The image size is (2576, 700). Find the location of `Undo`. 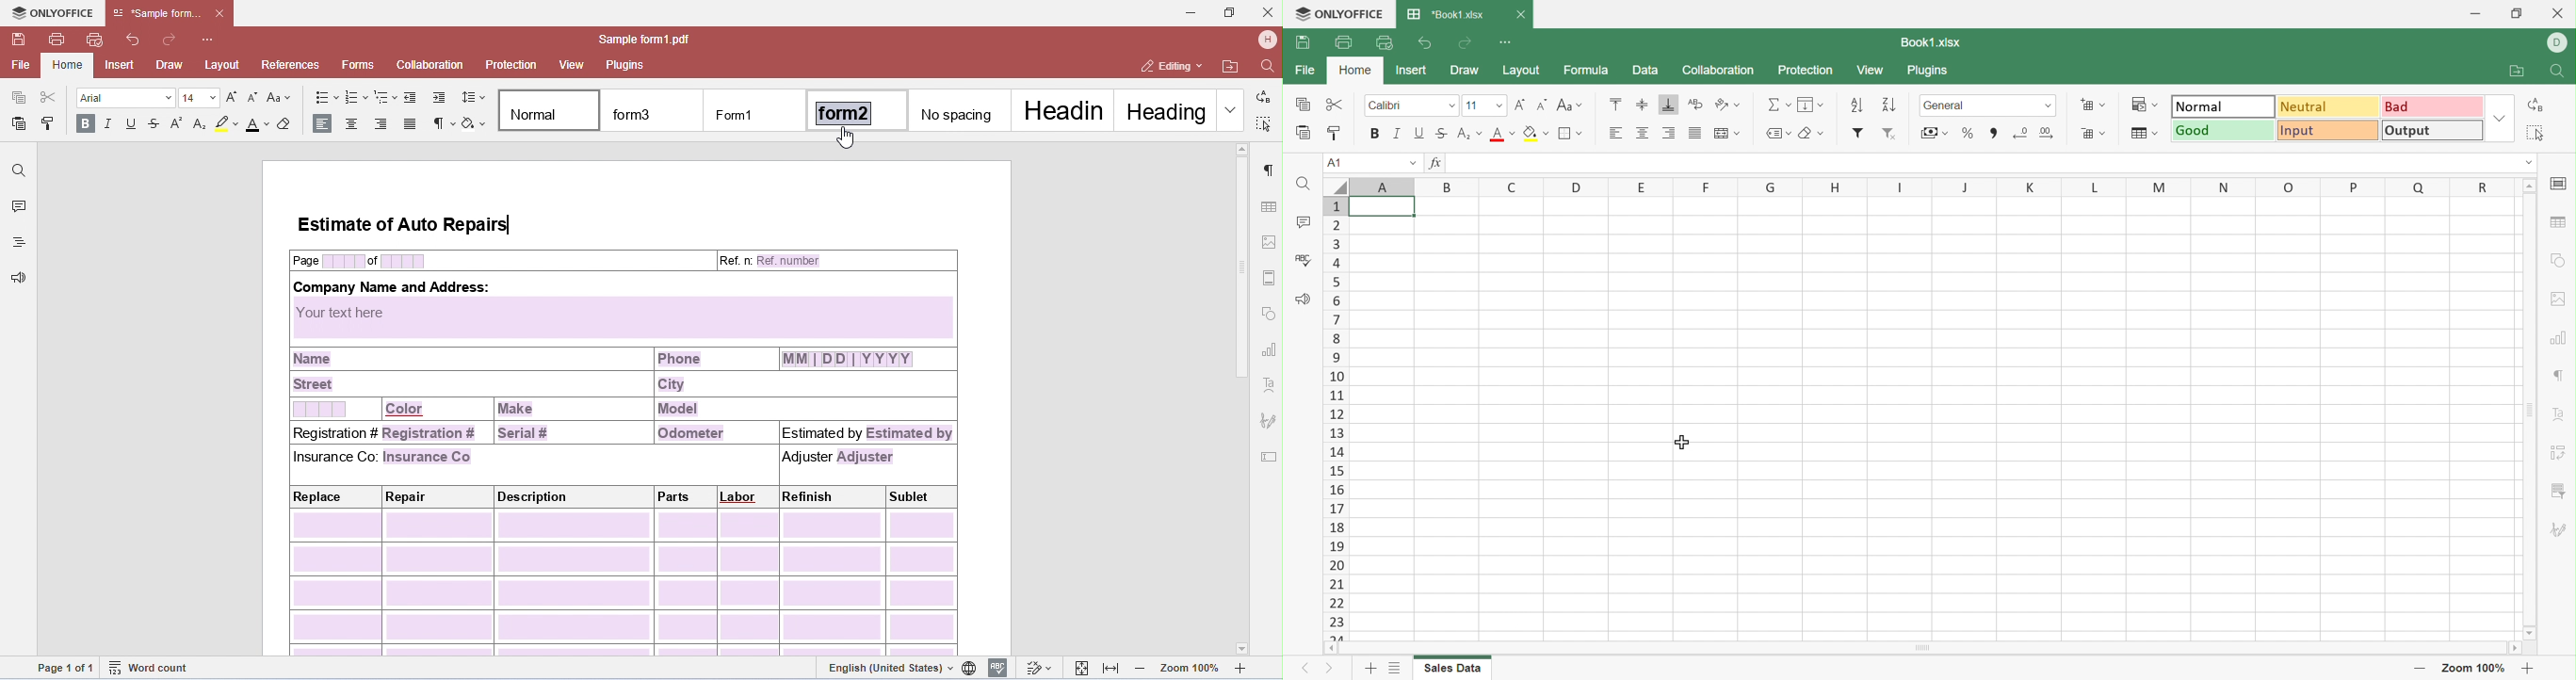

Undo is located at coordinates (1425, 43).